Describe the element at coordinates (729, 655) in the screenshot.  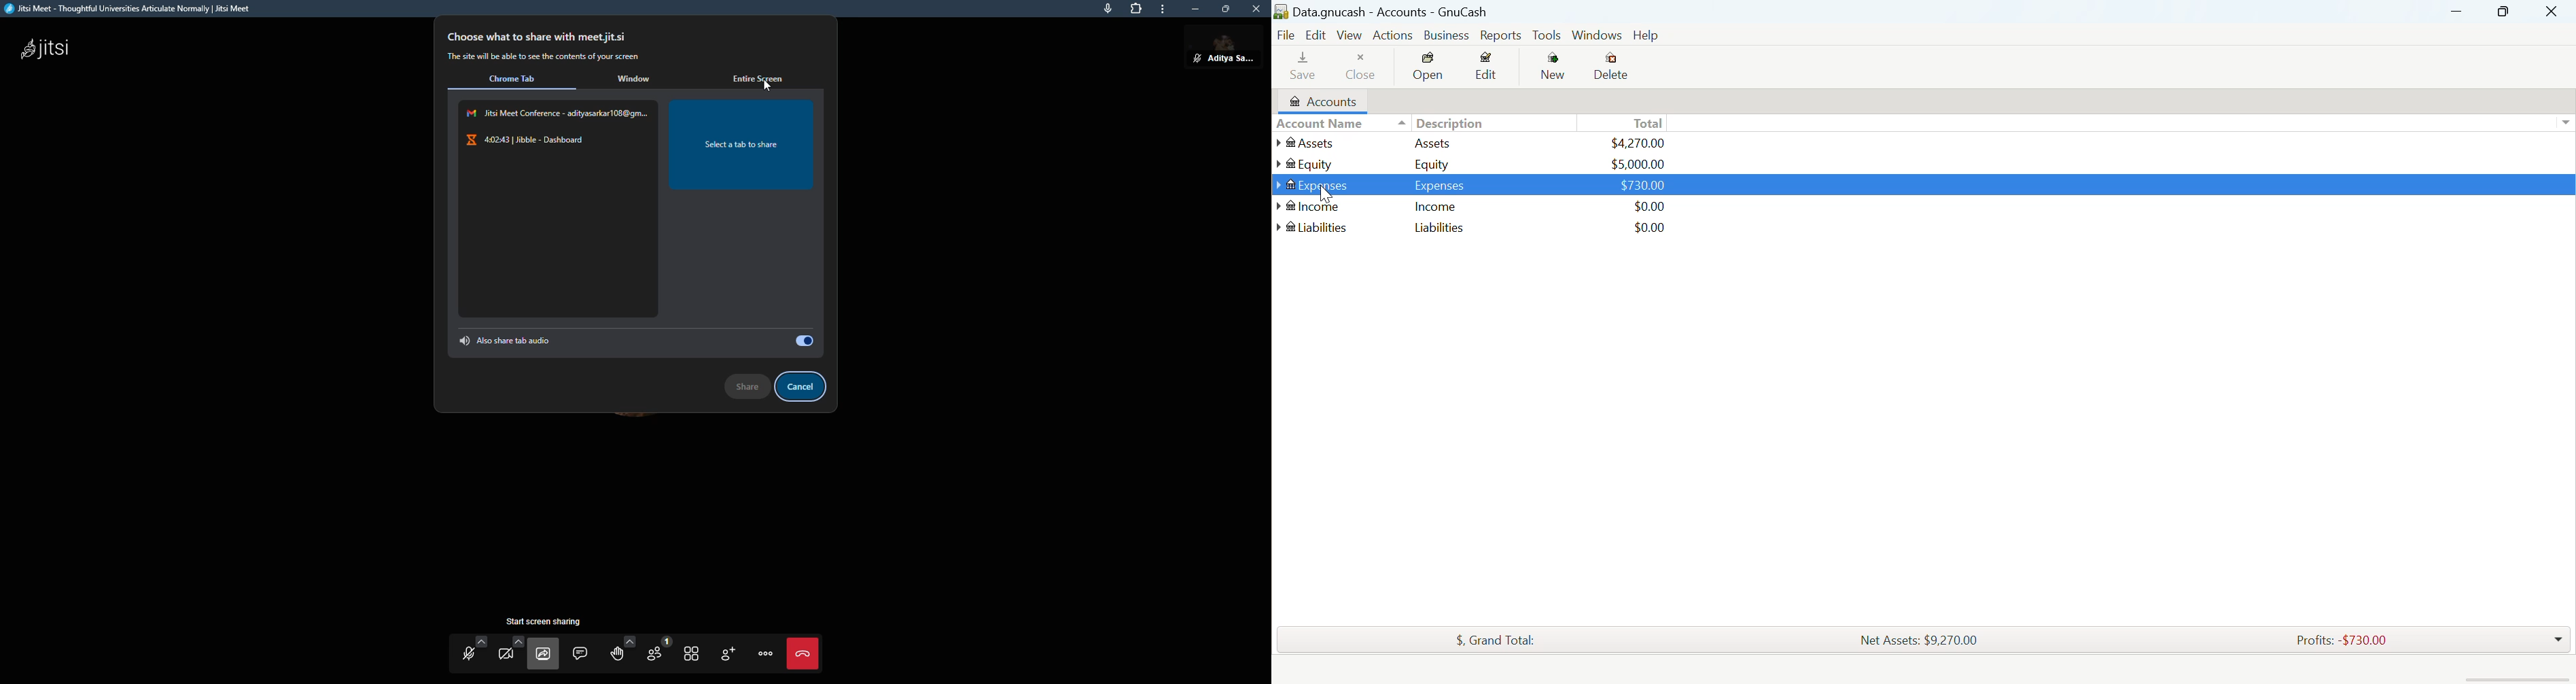
I see `invite people` at that location.